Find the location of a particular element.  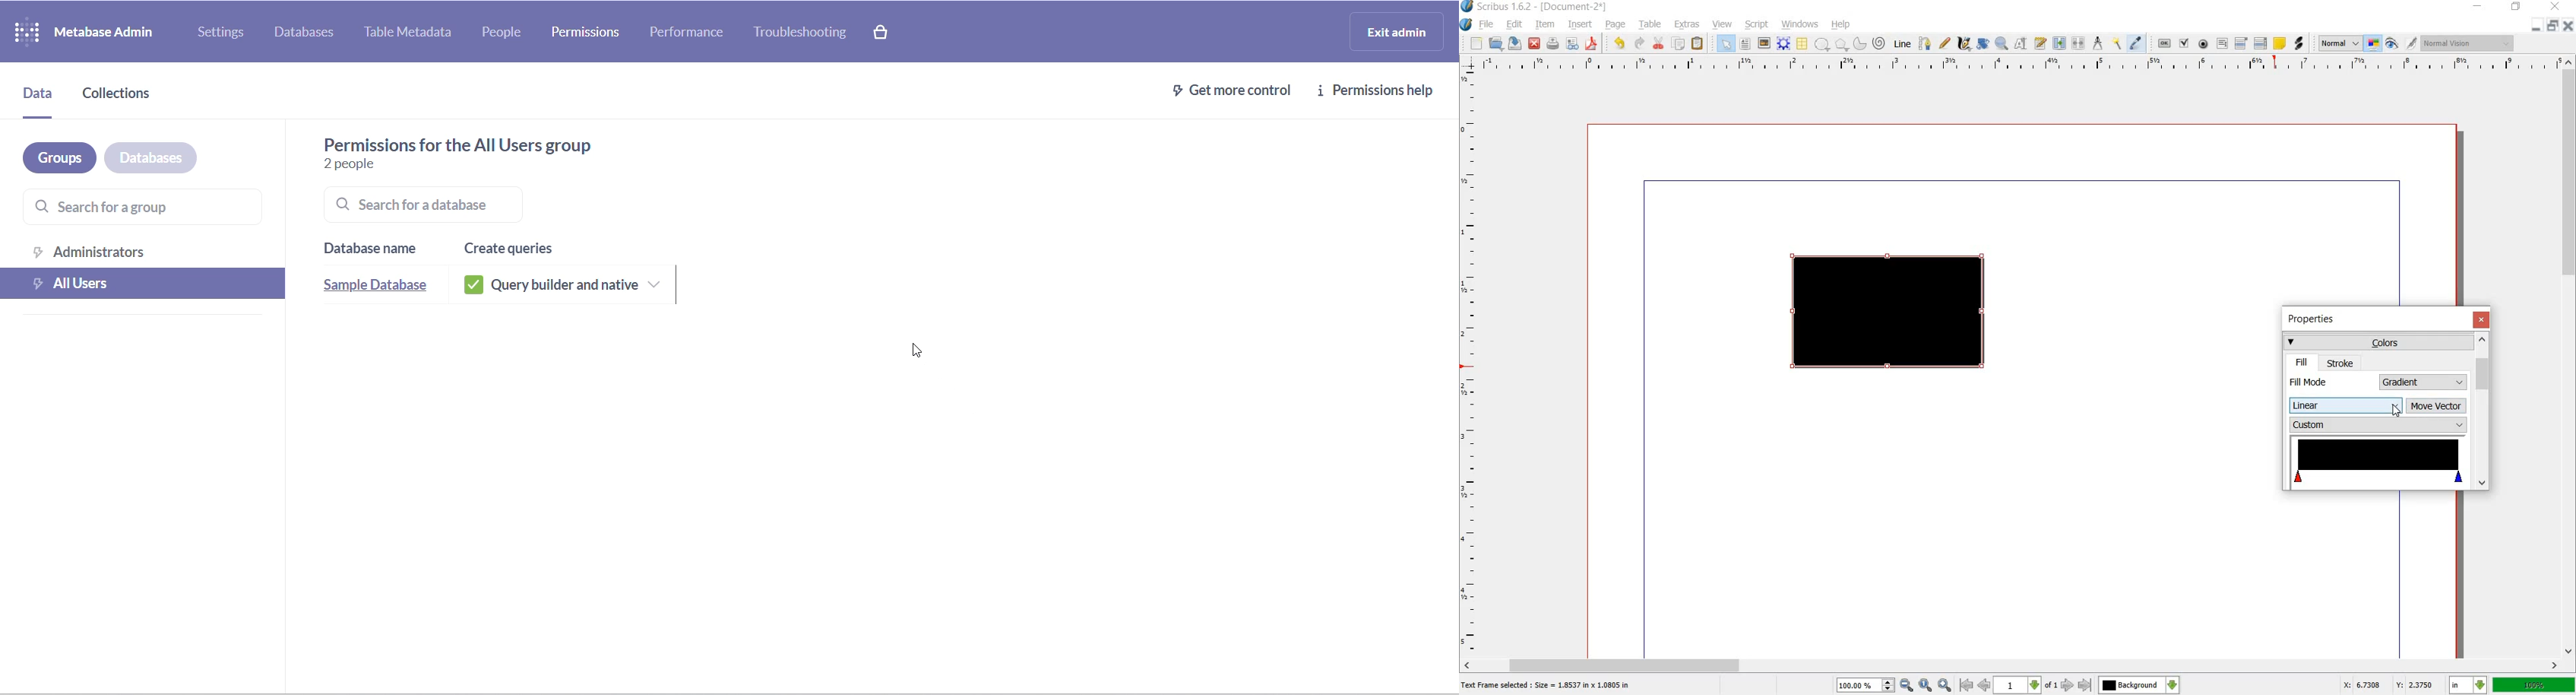

freehand line is located at coordinates (1945, 43).